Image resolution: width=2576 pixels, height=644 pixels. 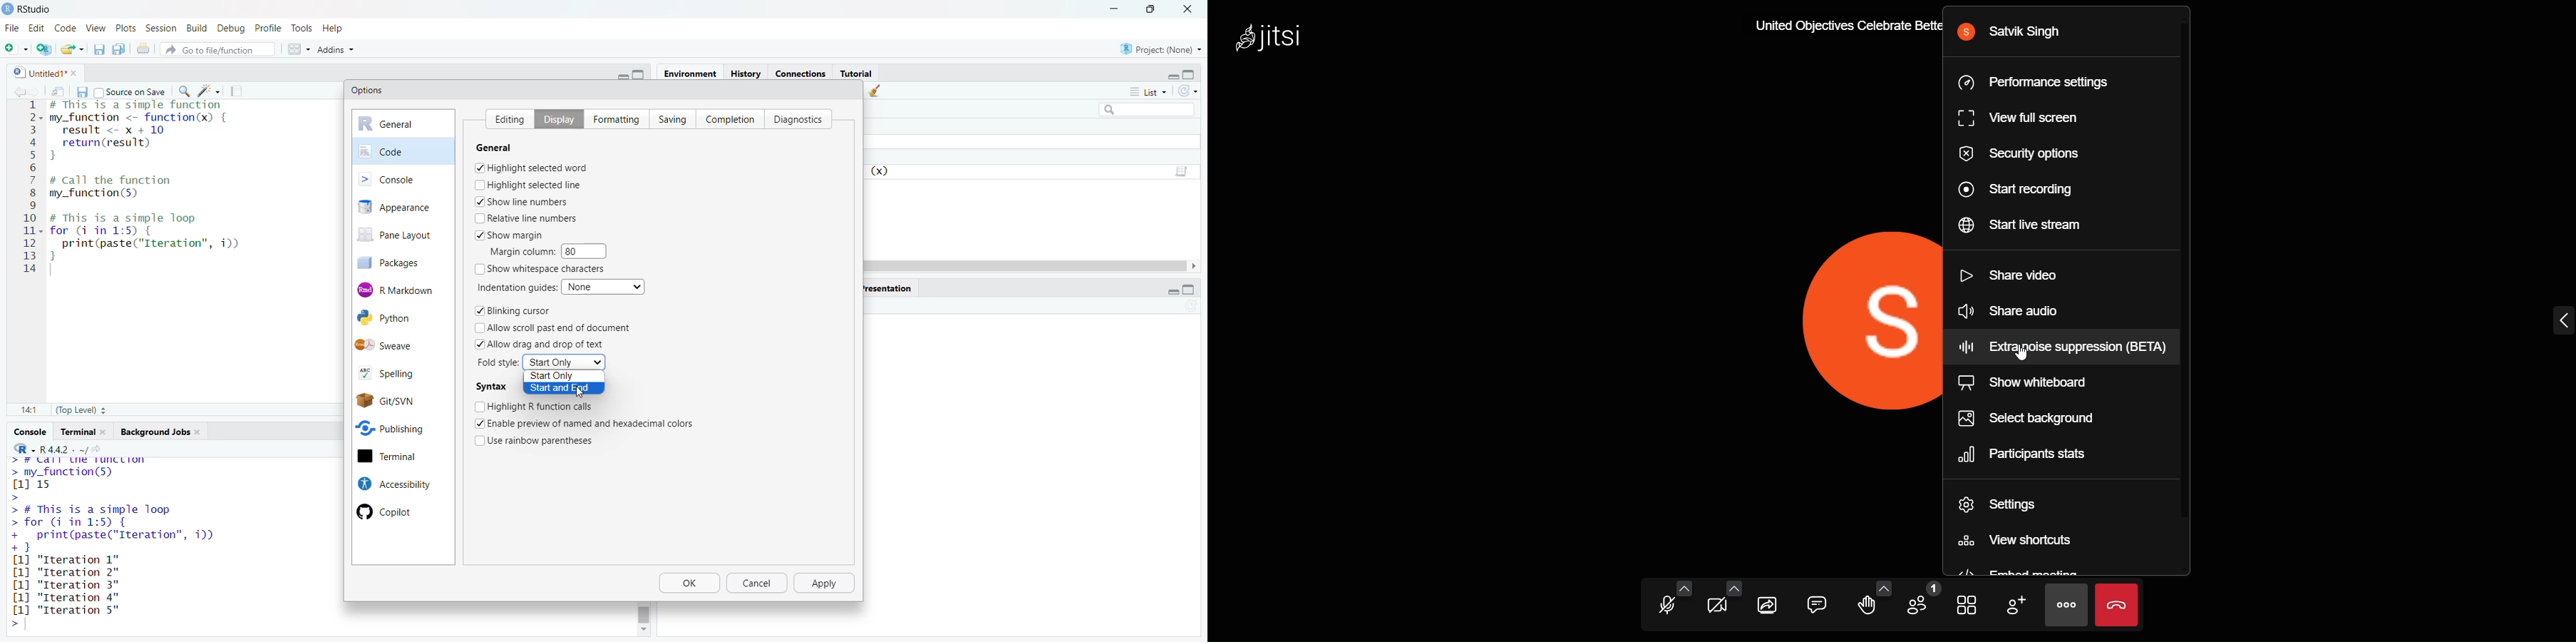 I want to click on File, so click(x=12, y=28).